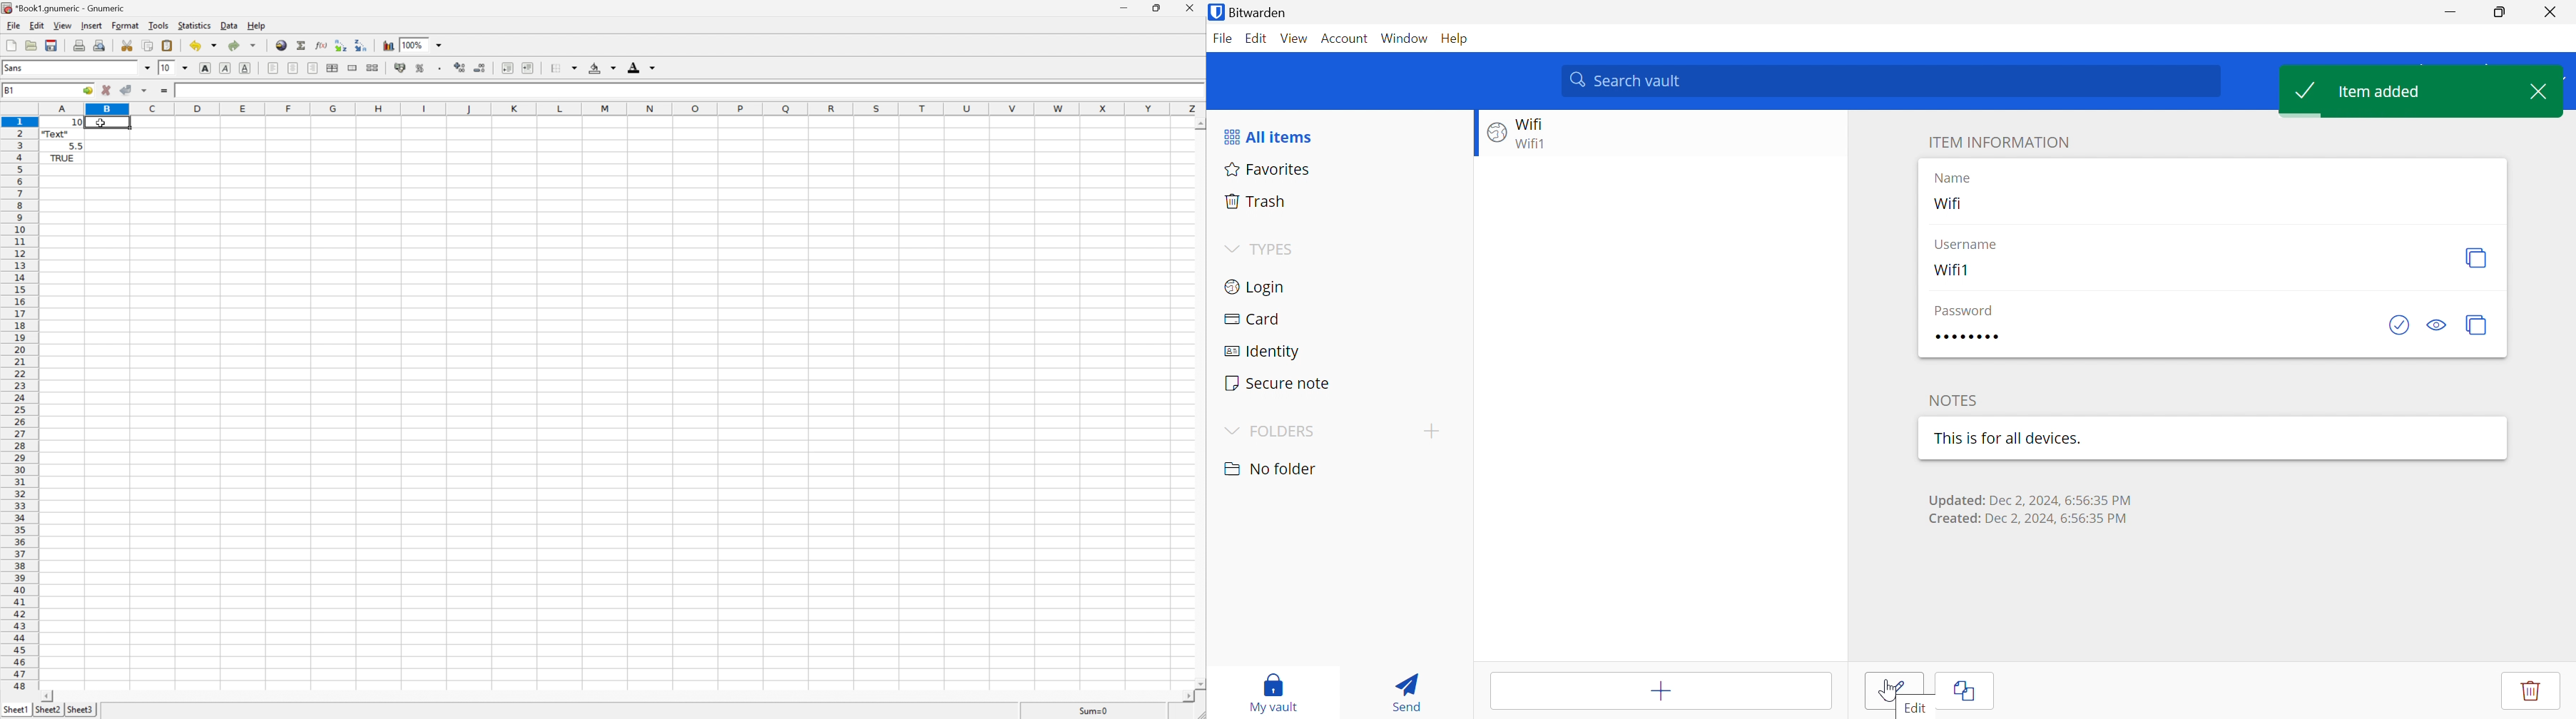 The height and width of the screenshot is (728, 2576). What do you see at coordinates (399, 68) in the screenshot?
I see `Format selection as accounting` at bounding box center [399, 68].